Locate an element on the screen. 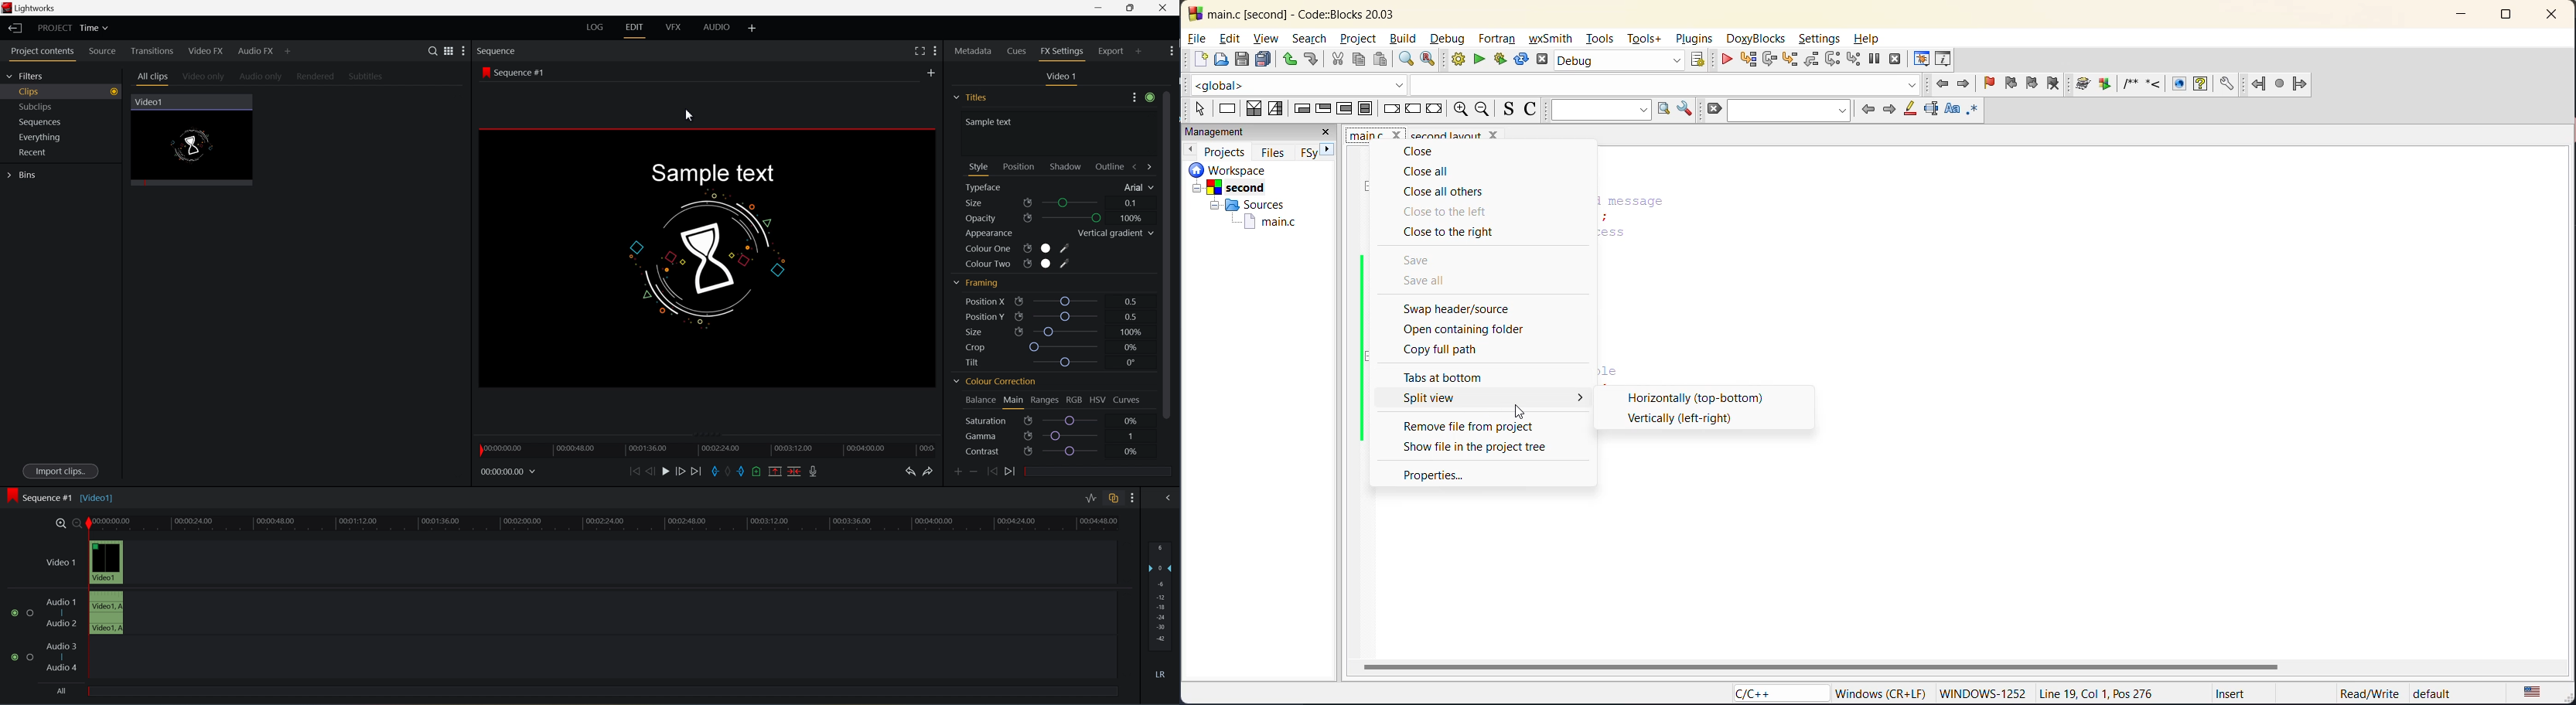 The image size is (2576, 728). toggle source is located at coordinates (1504, 109).